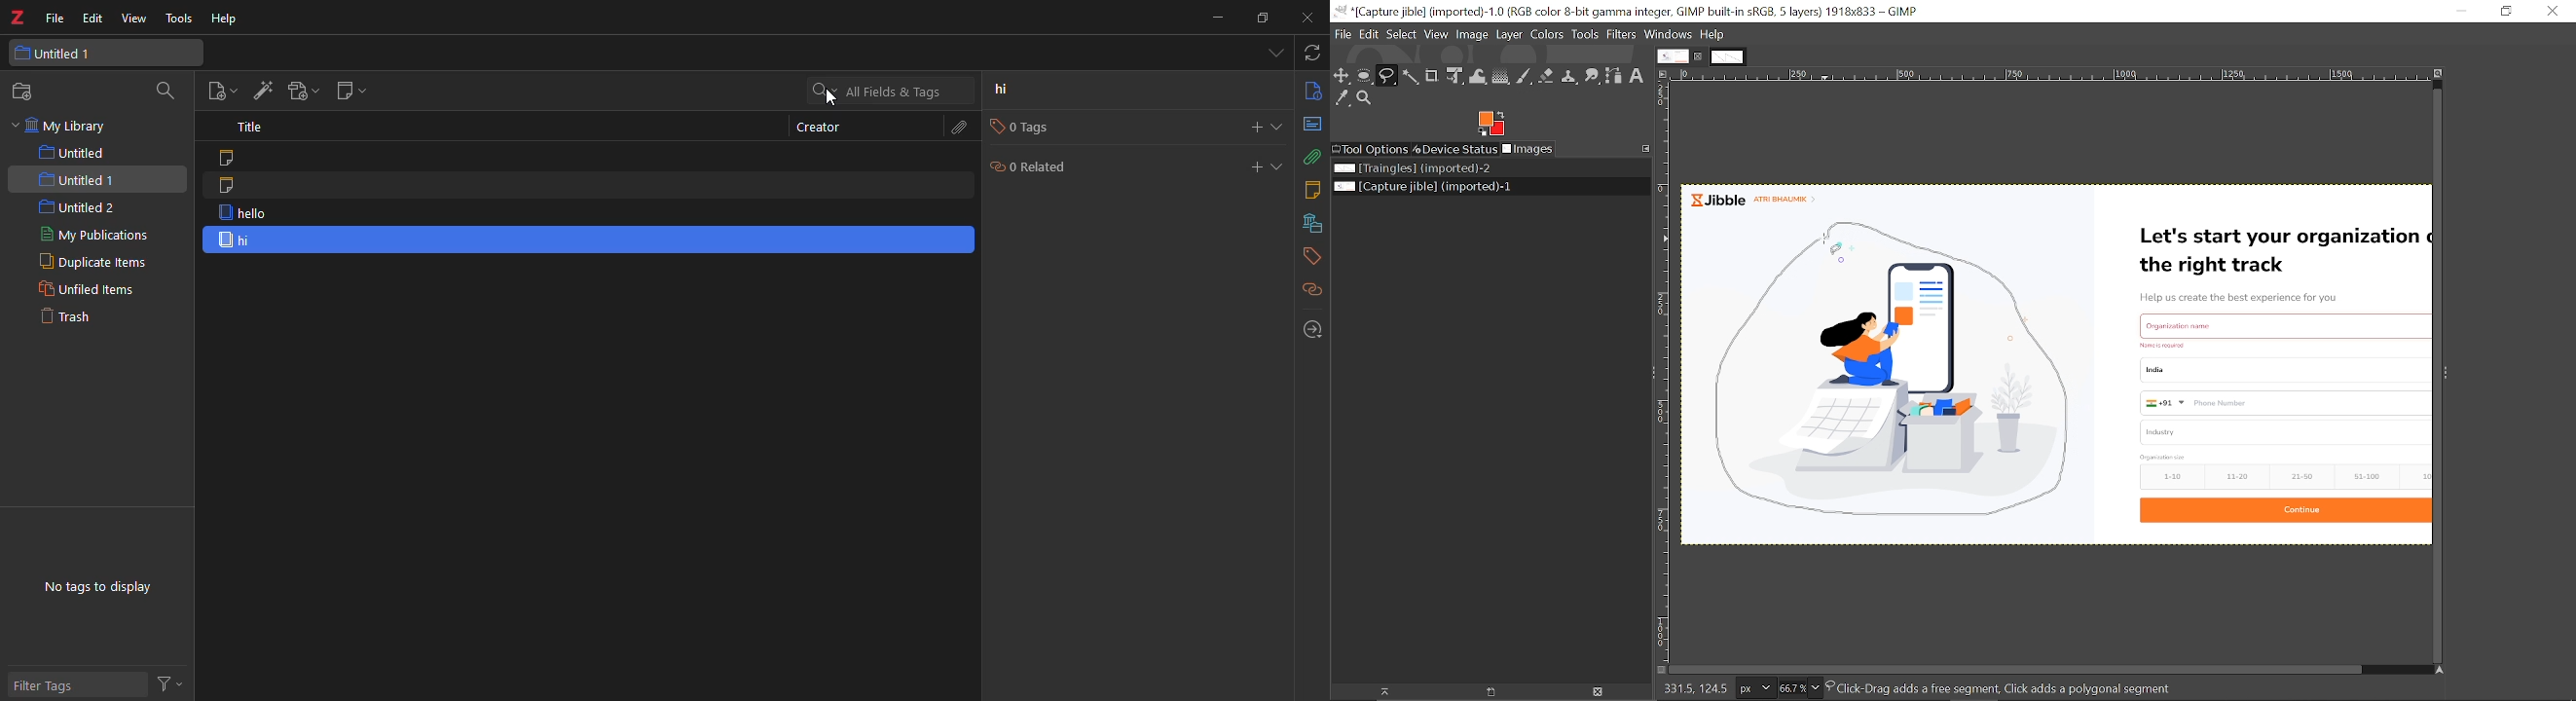  I want to click on Vertical label, so click(1665, 371).